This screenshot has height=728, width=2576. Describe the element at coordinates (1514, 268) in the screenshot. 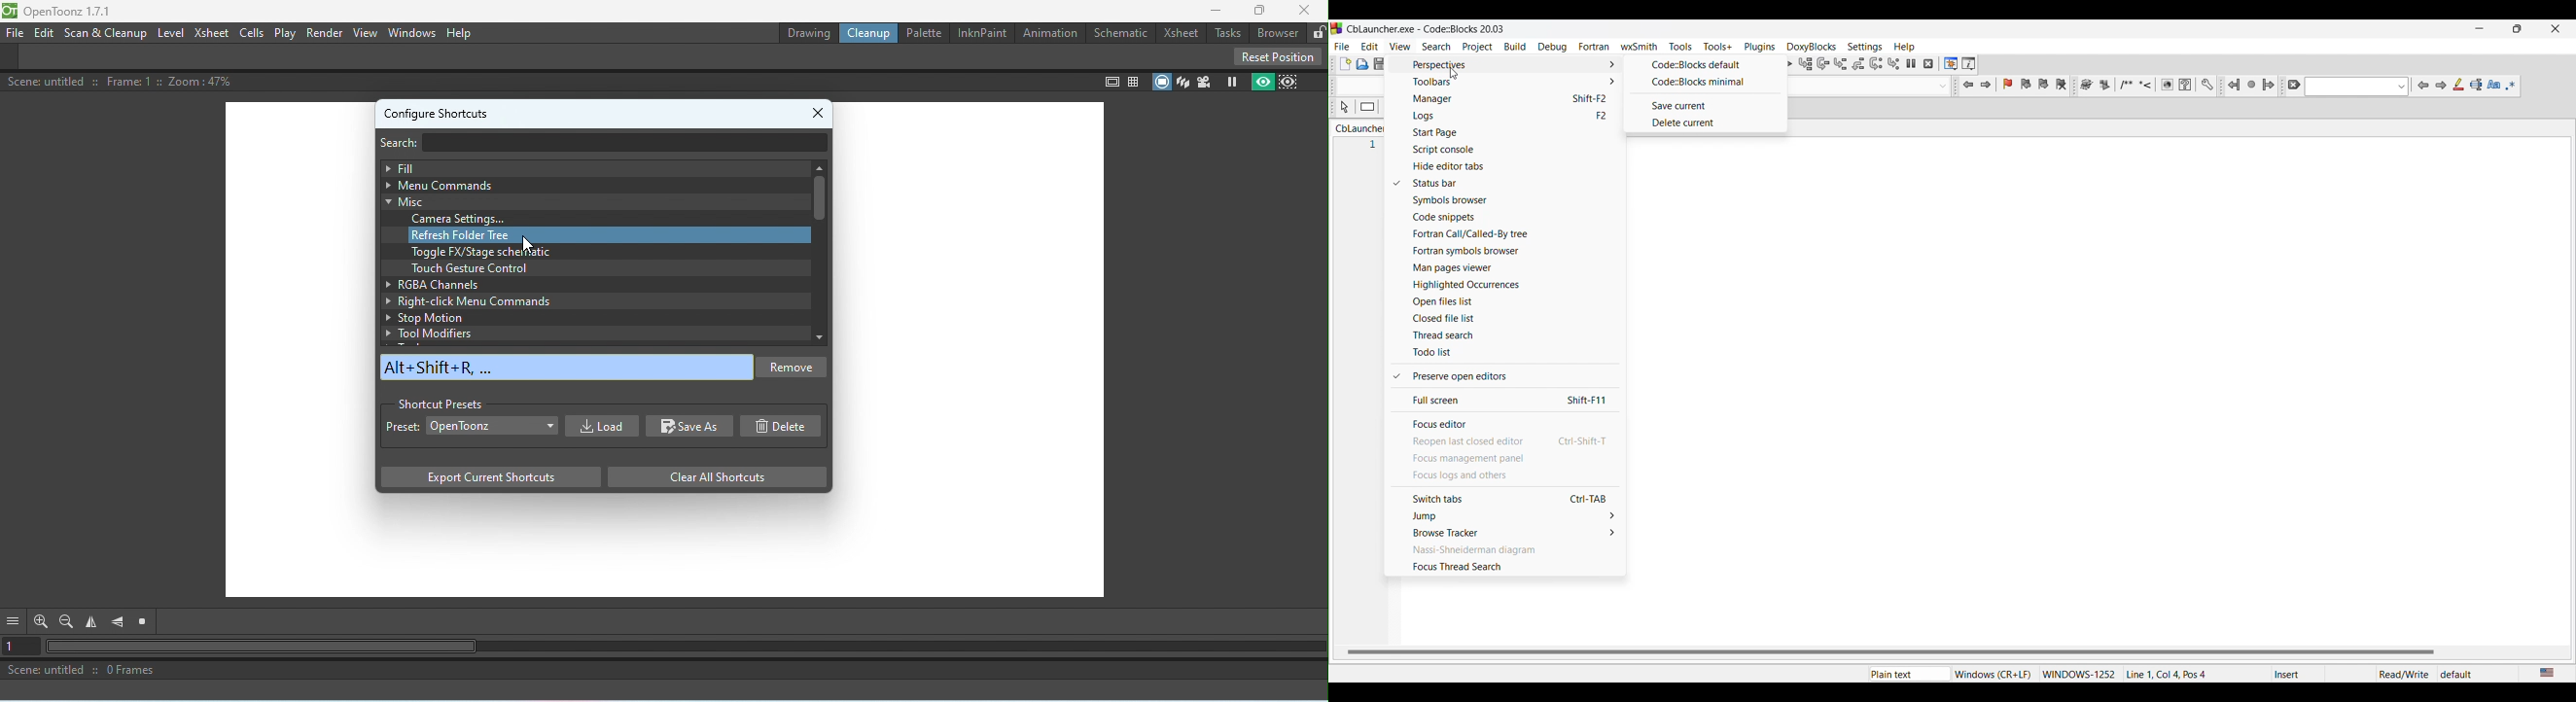

I see `Man pages viewer` at that location.